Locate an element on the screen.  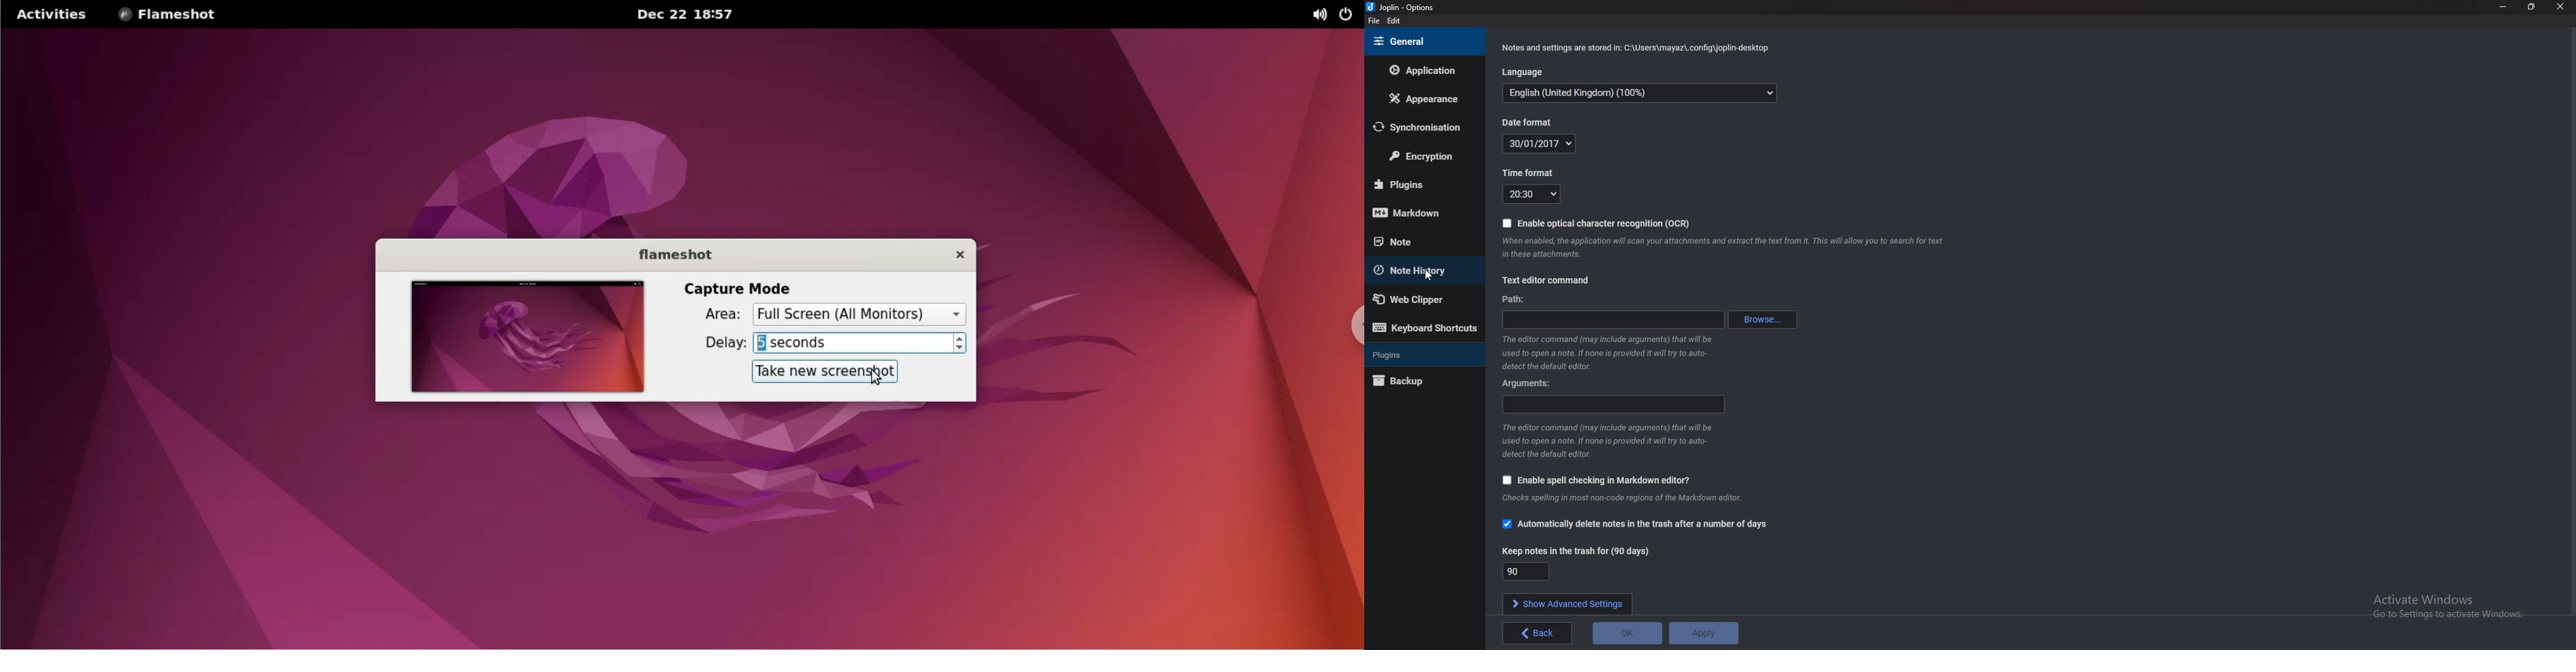
cursor is located at coordinates (884, 378).